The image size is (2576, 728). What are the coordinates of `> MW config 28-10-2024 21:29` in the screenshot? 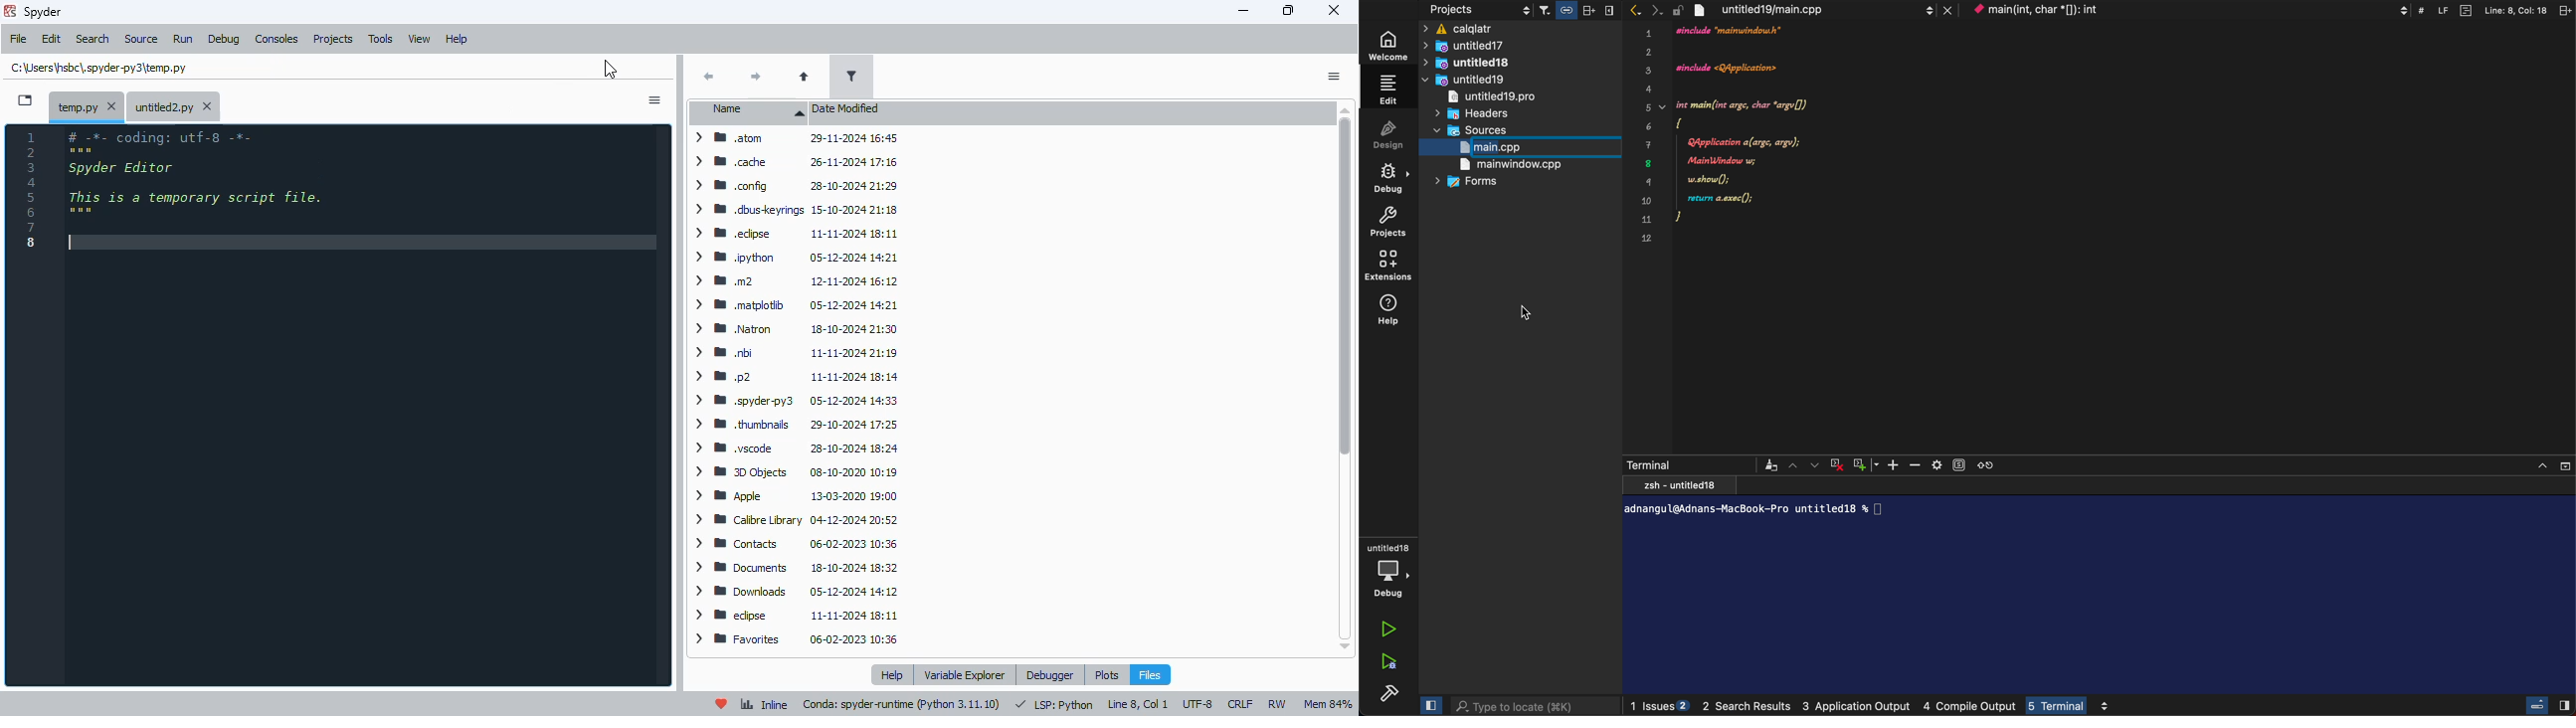 It's located at (793, 185).